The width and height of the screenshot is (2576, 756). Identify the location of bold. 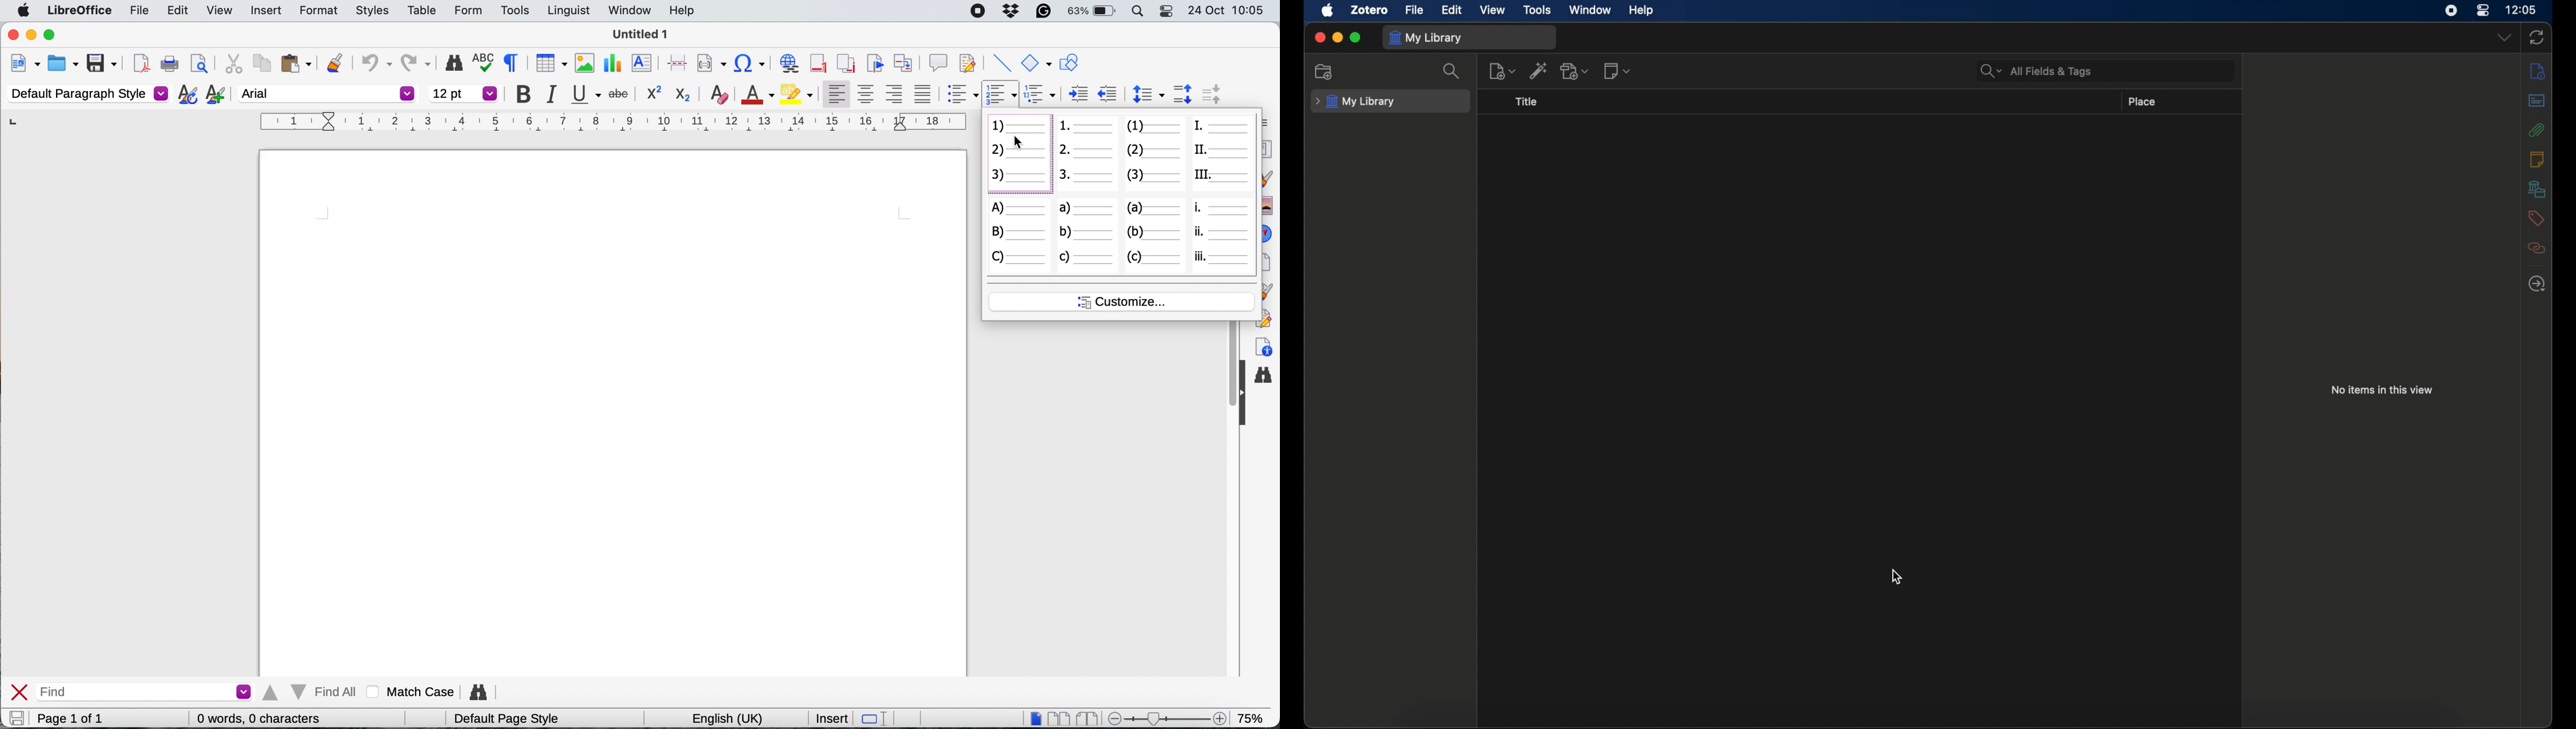
(528, 95).